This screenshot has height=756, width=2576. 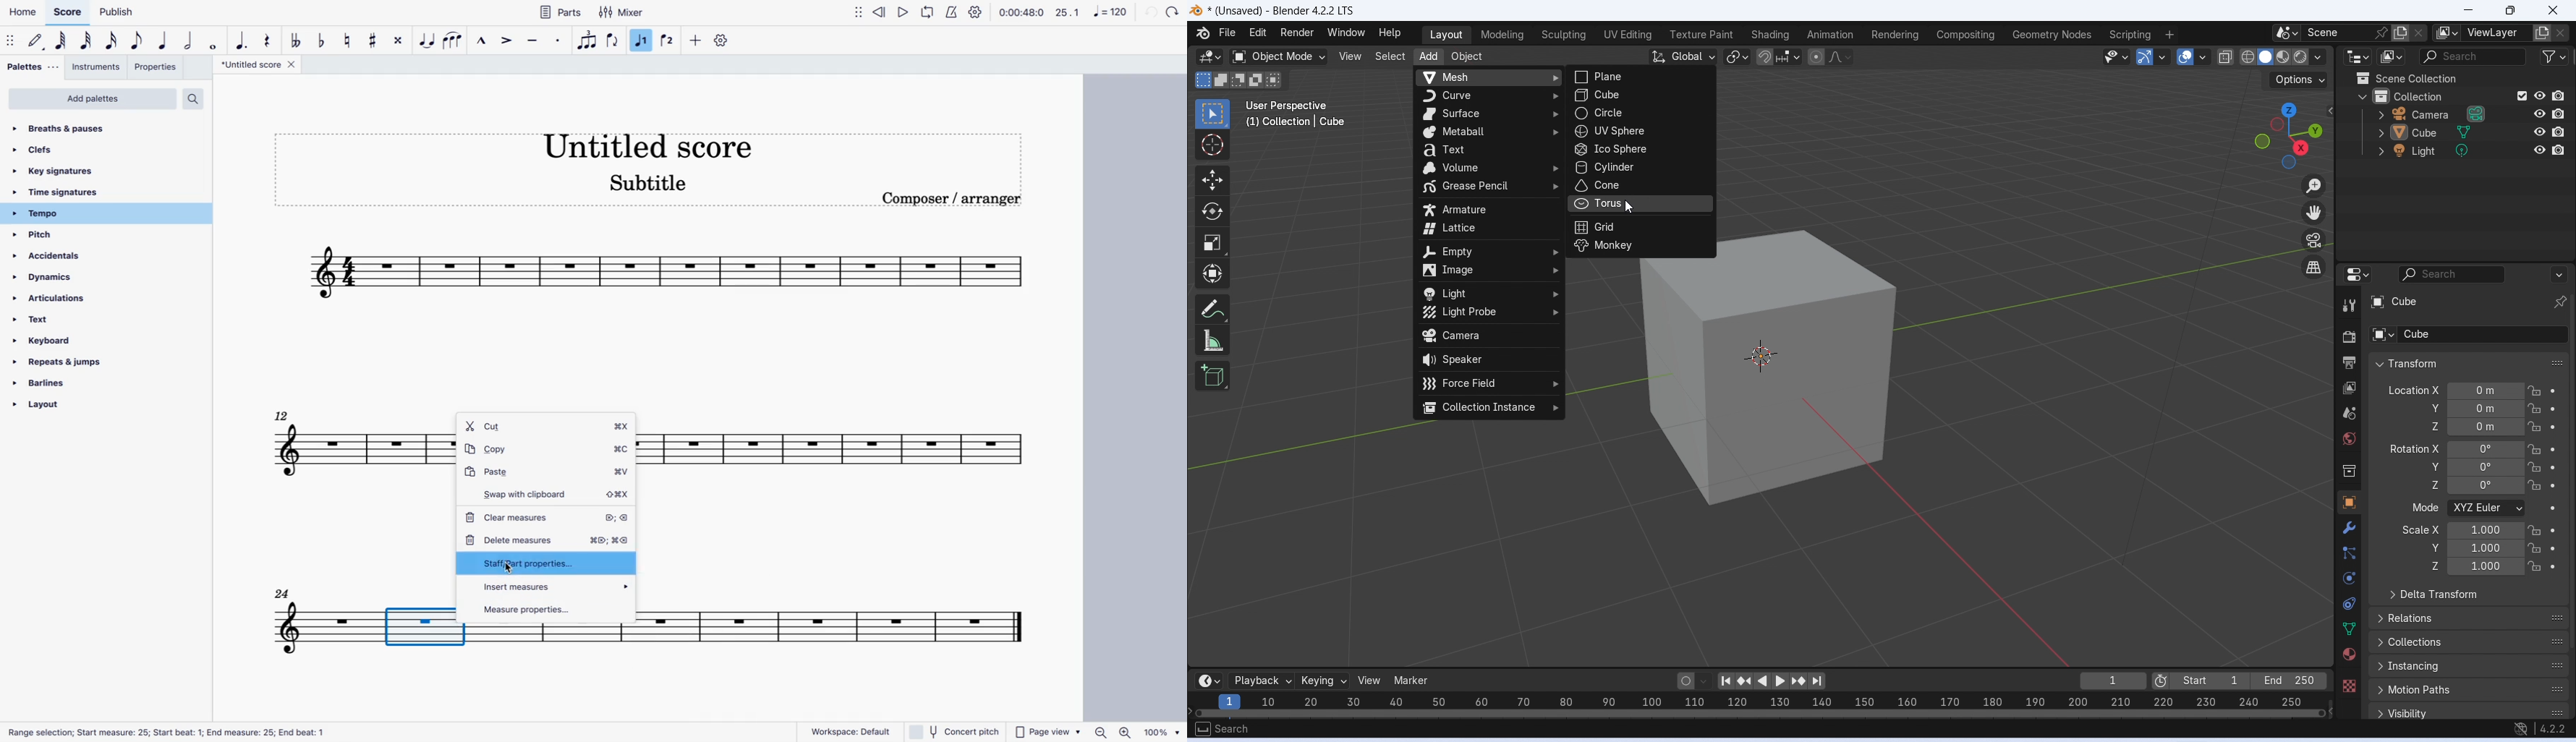 What do you see at coordinates (69, 129) in the screenshot?
I see `breaths & pauses` at bounding box center [69, 129].